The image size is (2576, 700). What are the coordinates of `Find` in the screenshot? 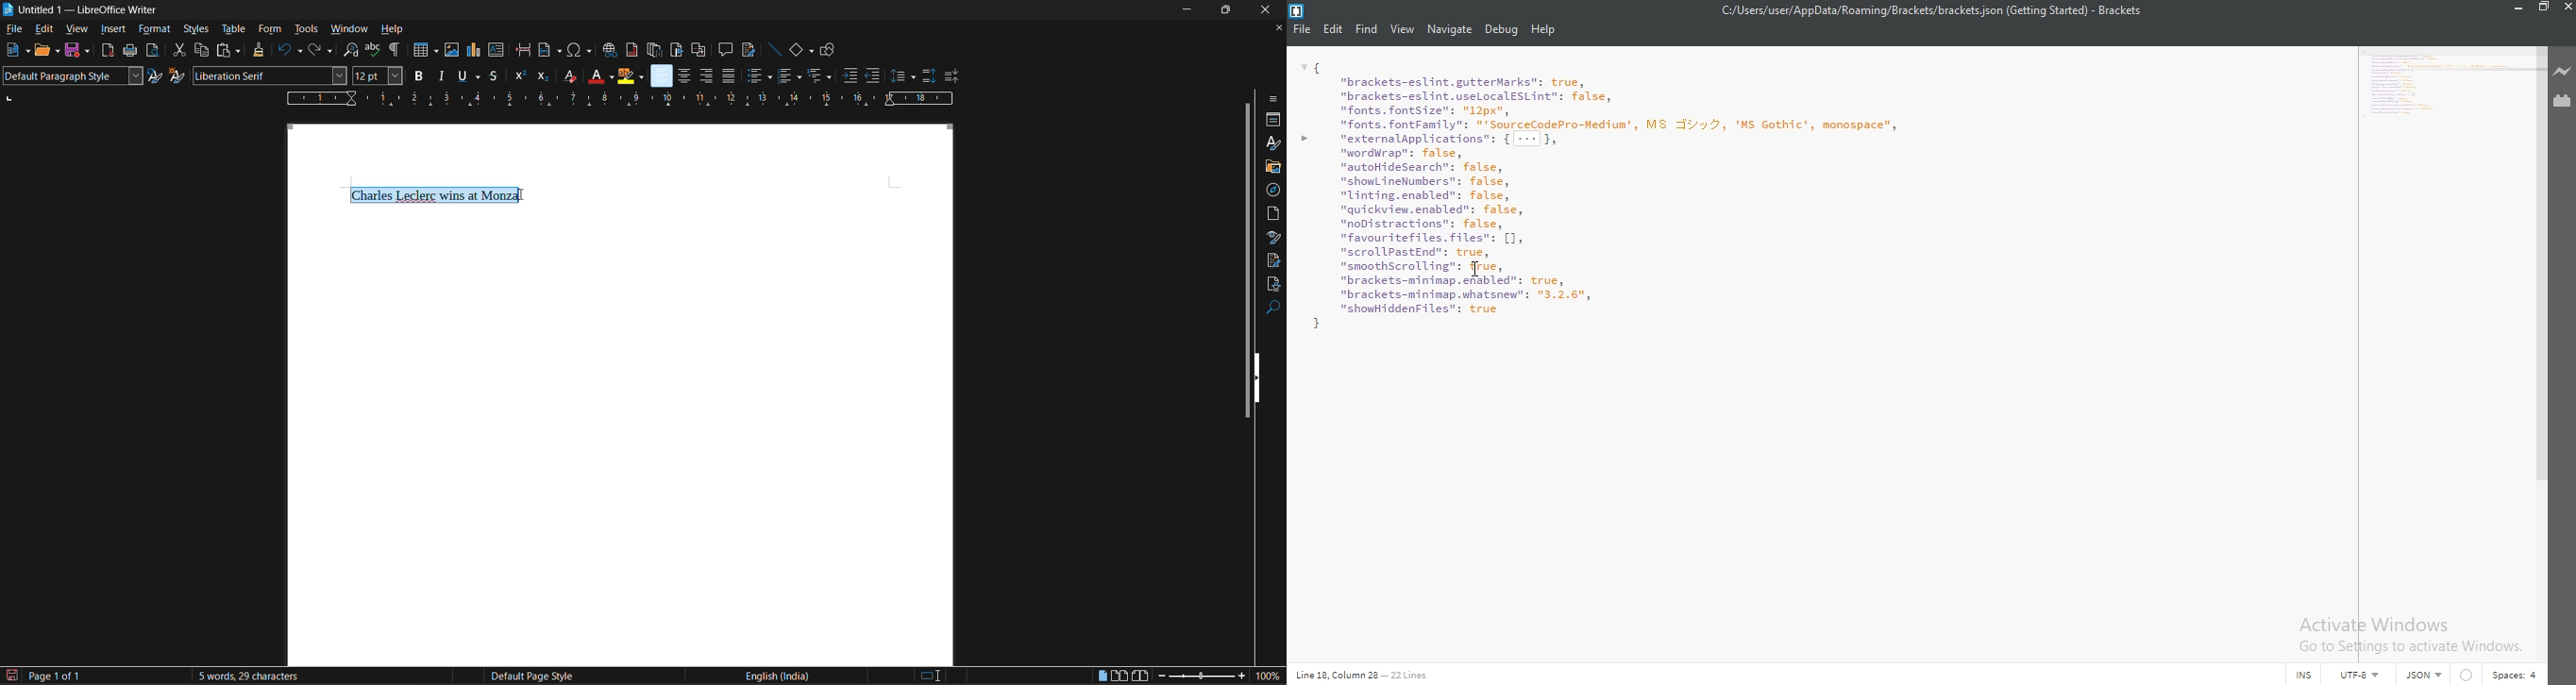 It's located at (1367, 30).